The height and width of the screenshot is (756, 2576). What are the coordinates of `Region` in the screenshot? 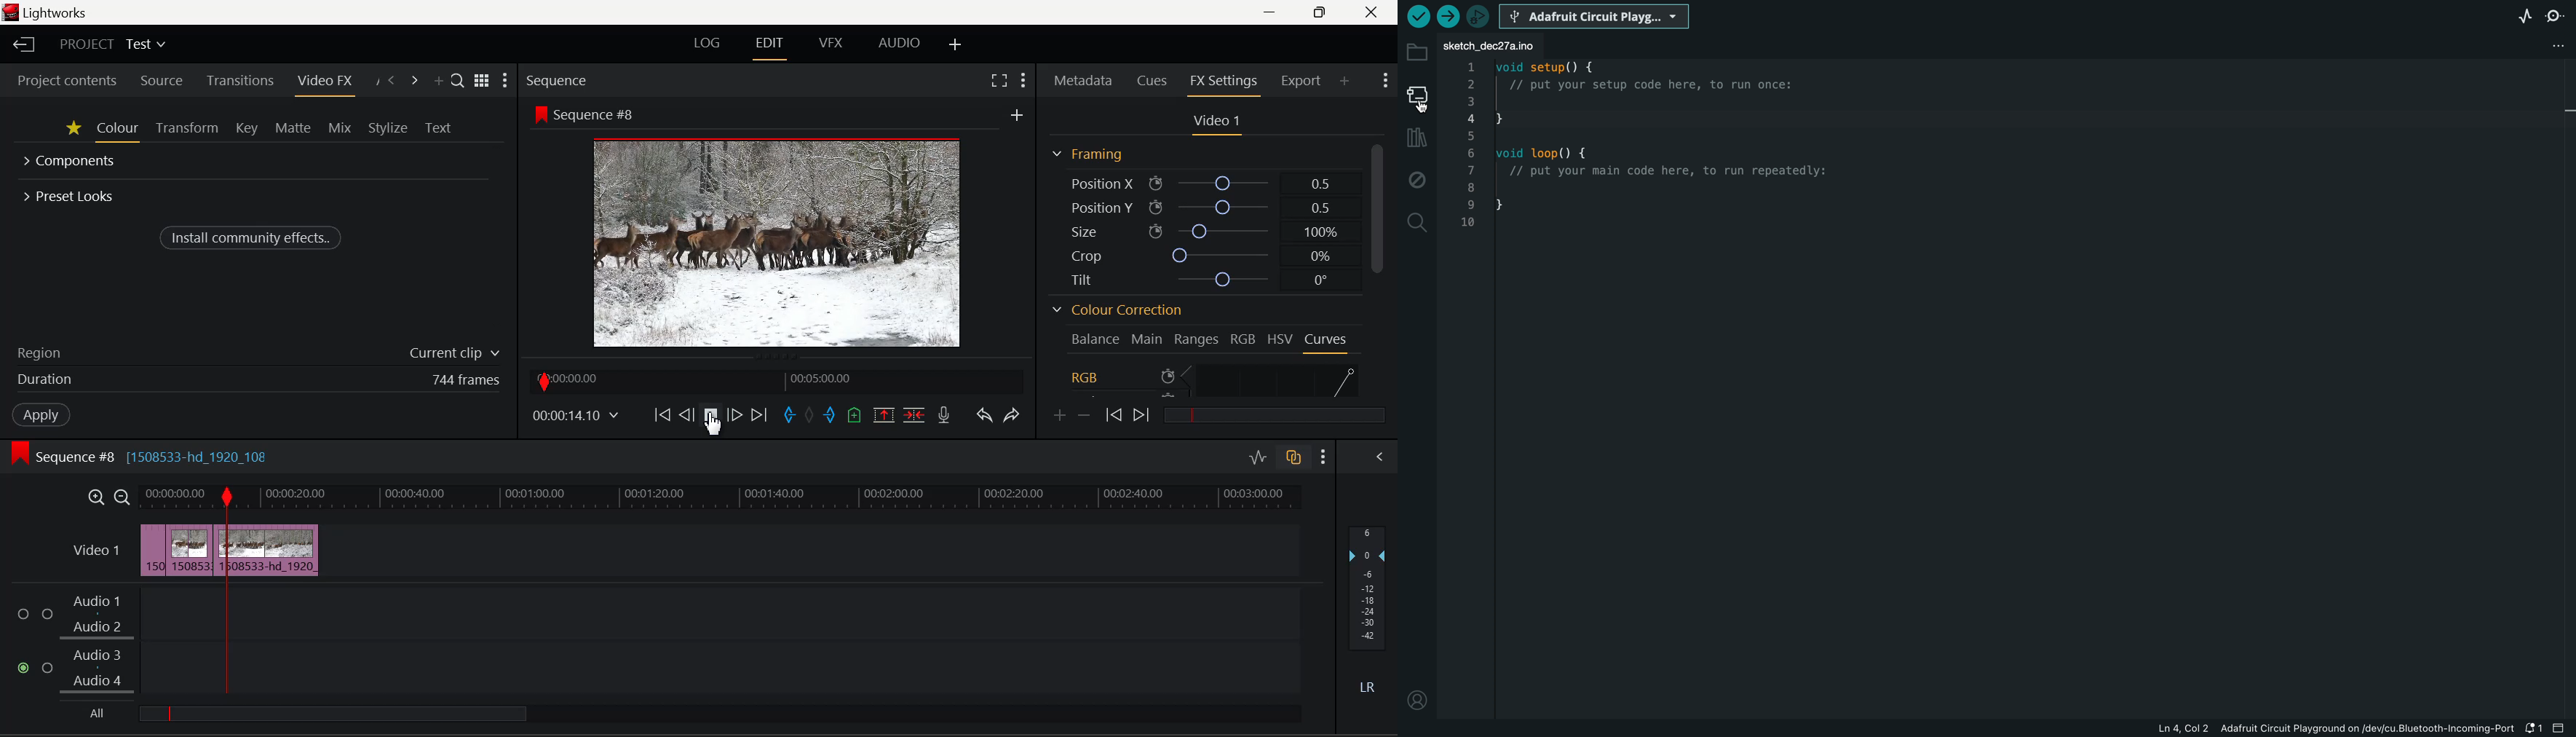 It's located at (257, 352).